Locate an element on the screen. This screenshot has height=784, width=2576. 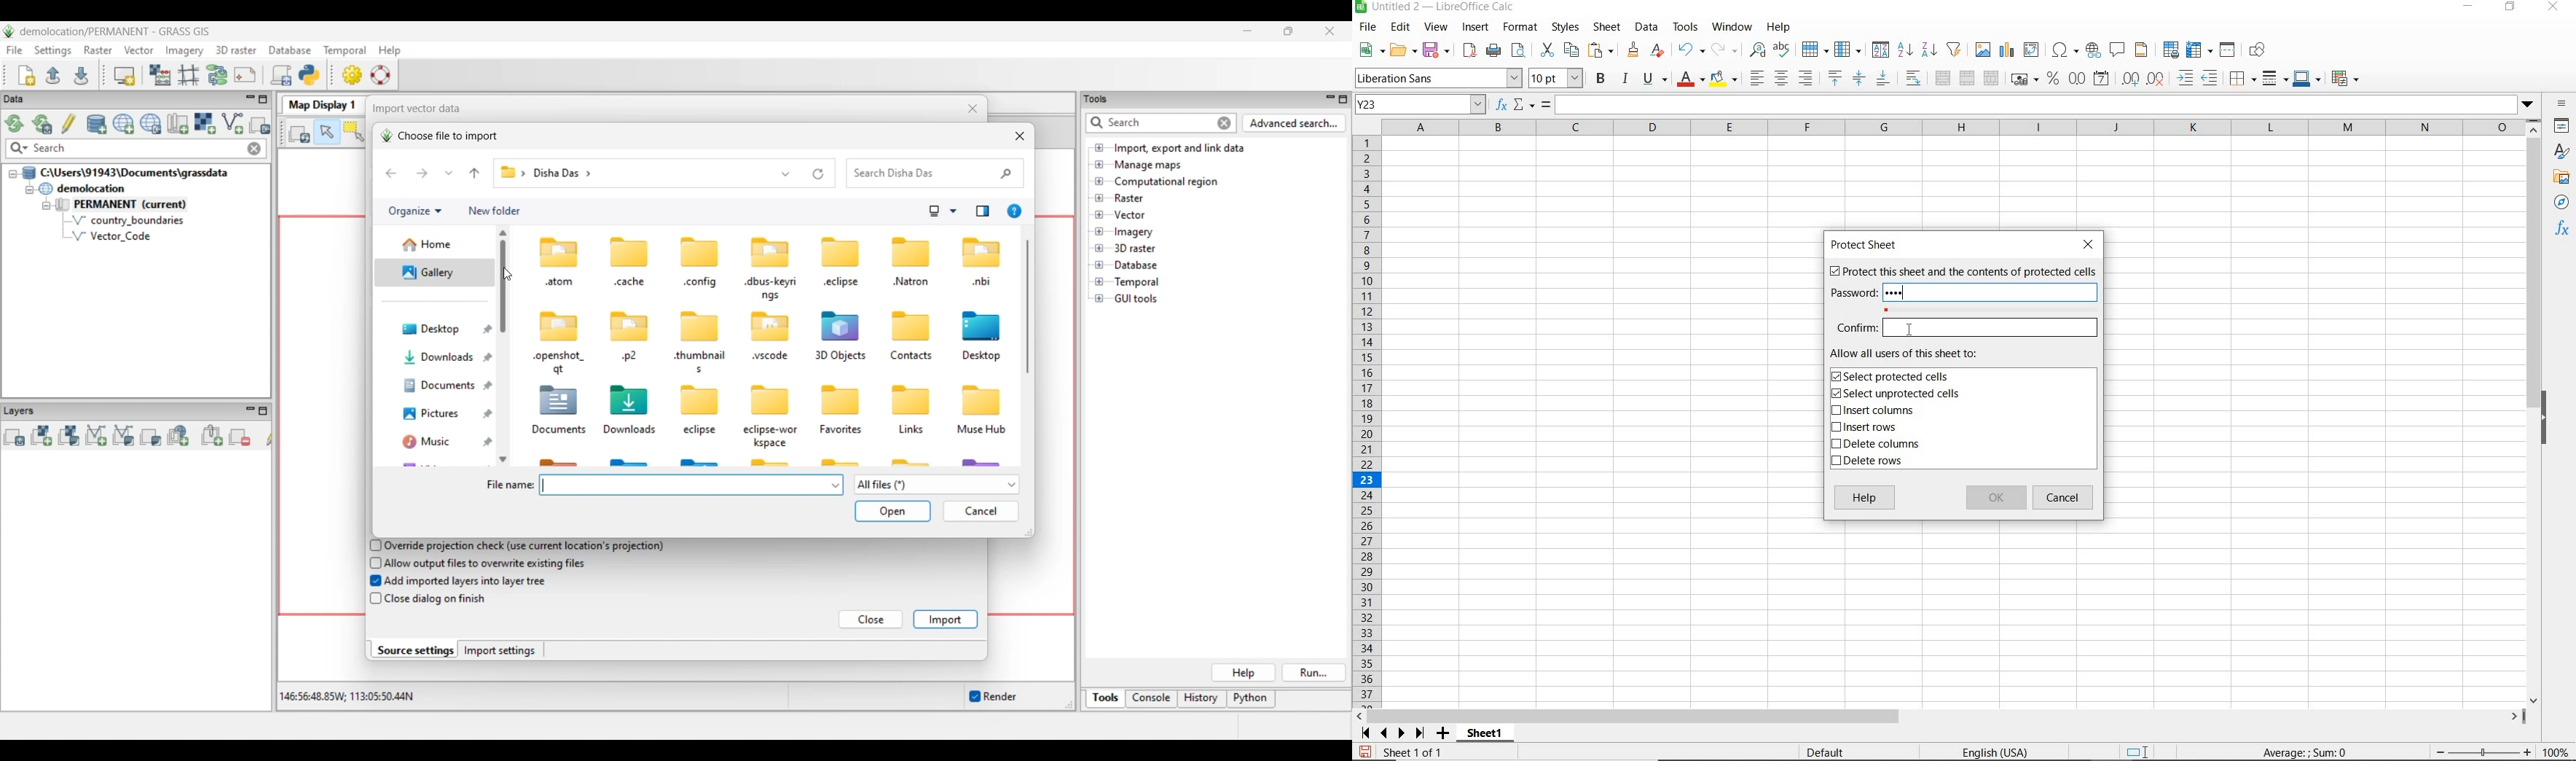
SELECT PROTECTED CELLS is located at coordinates (1893, 376).